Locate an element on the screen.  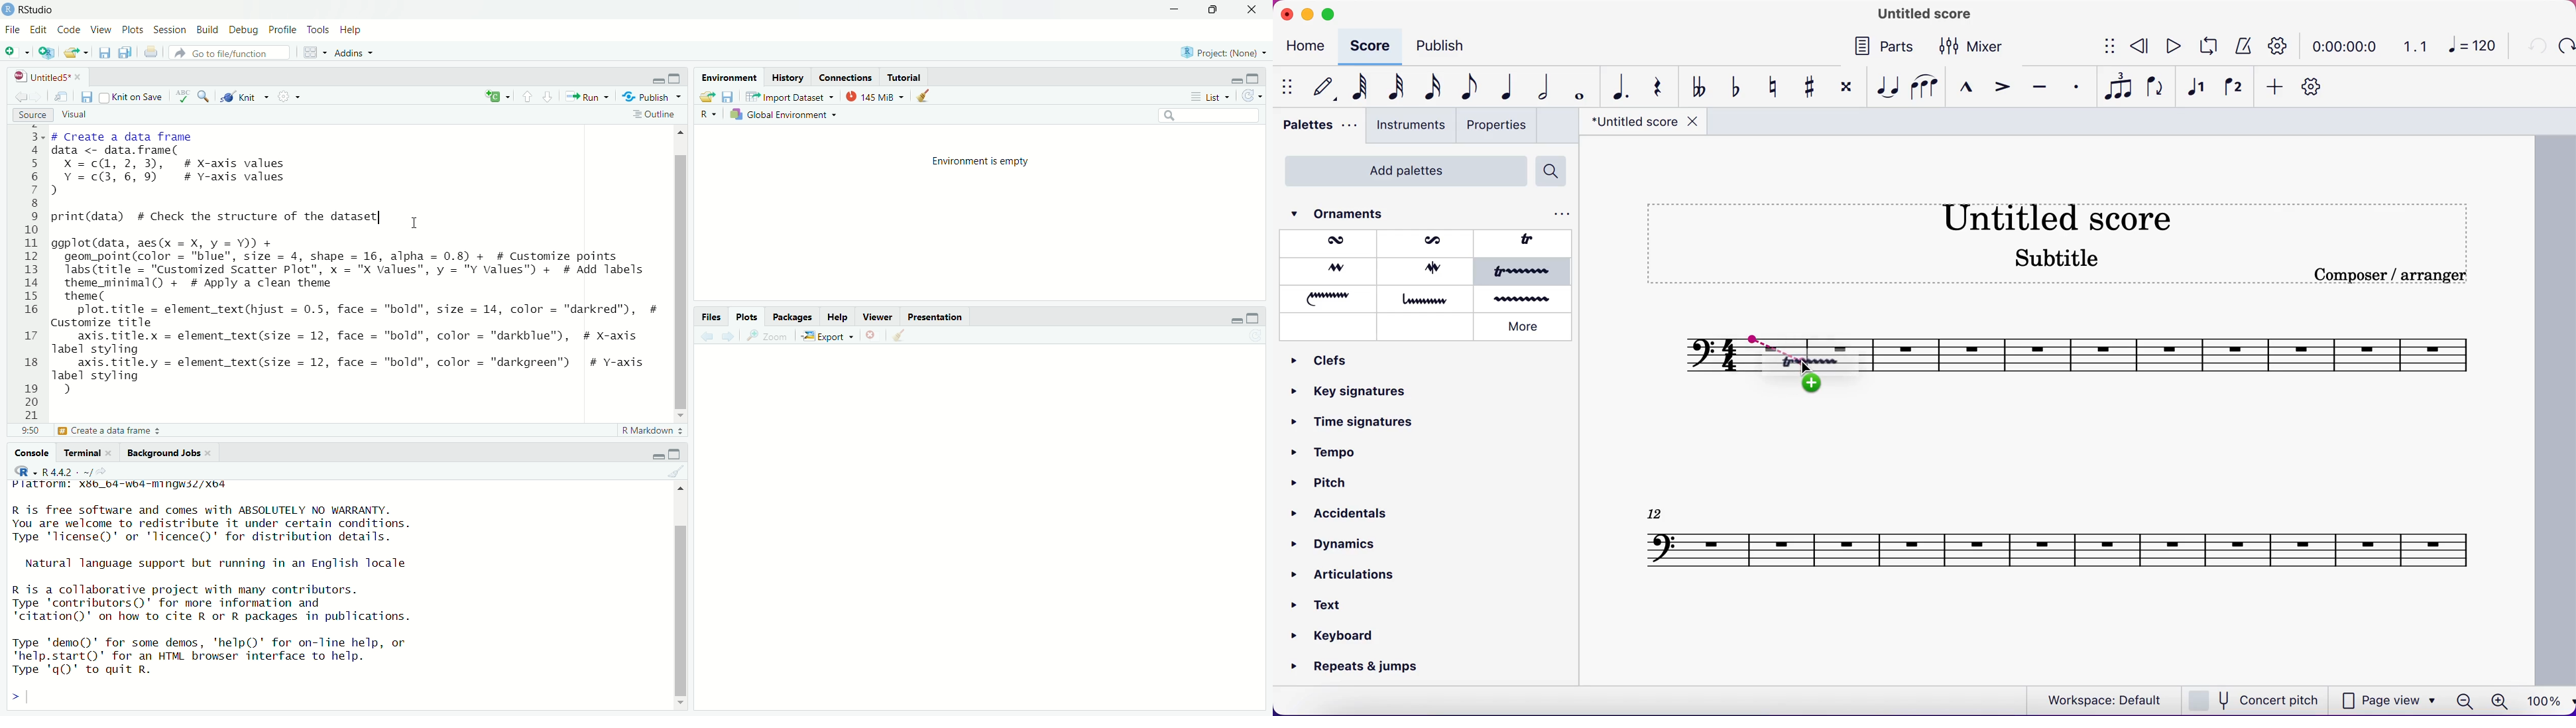
Addins is located at coordinates (355, 52).